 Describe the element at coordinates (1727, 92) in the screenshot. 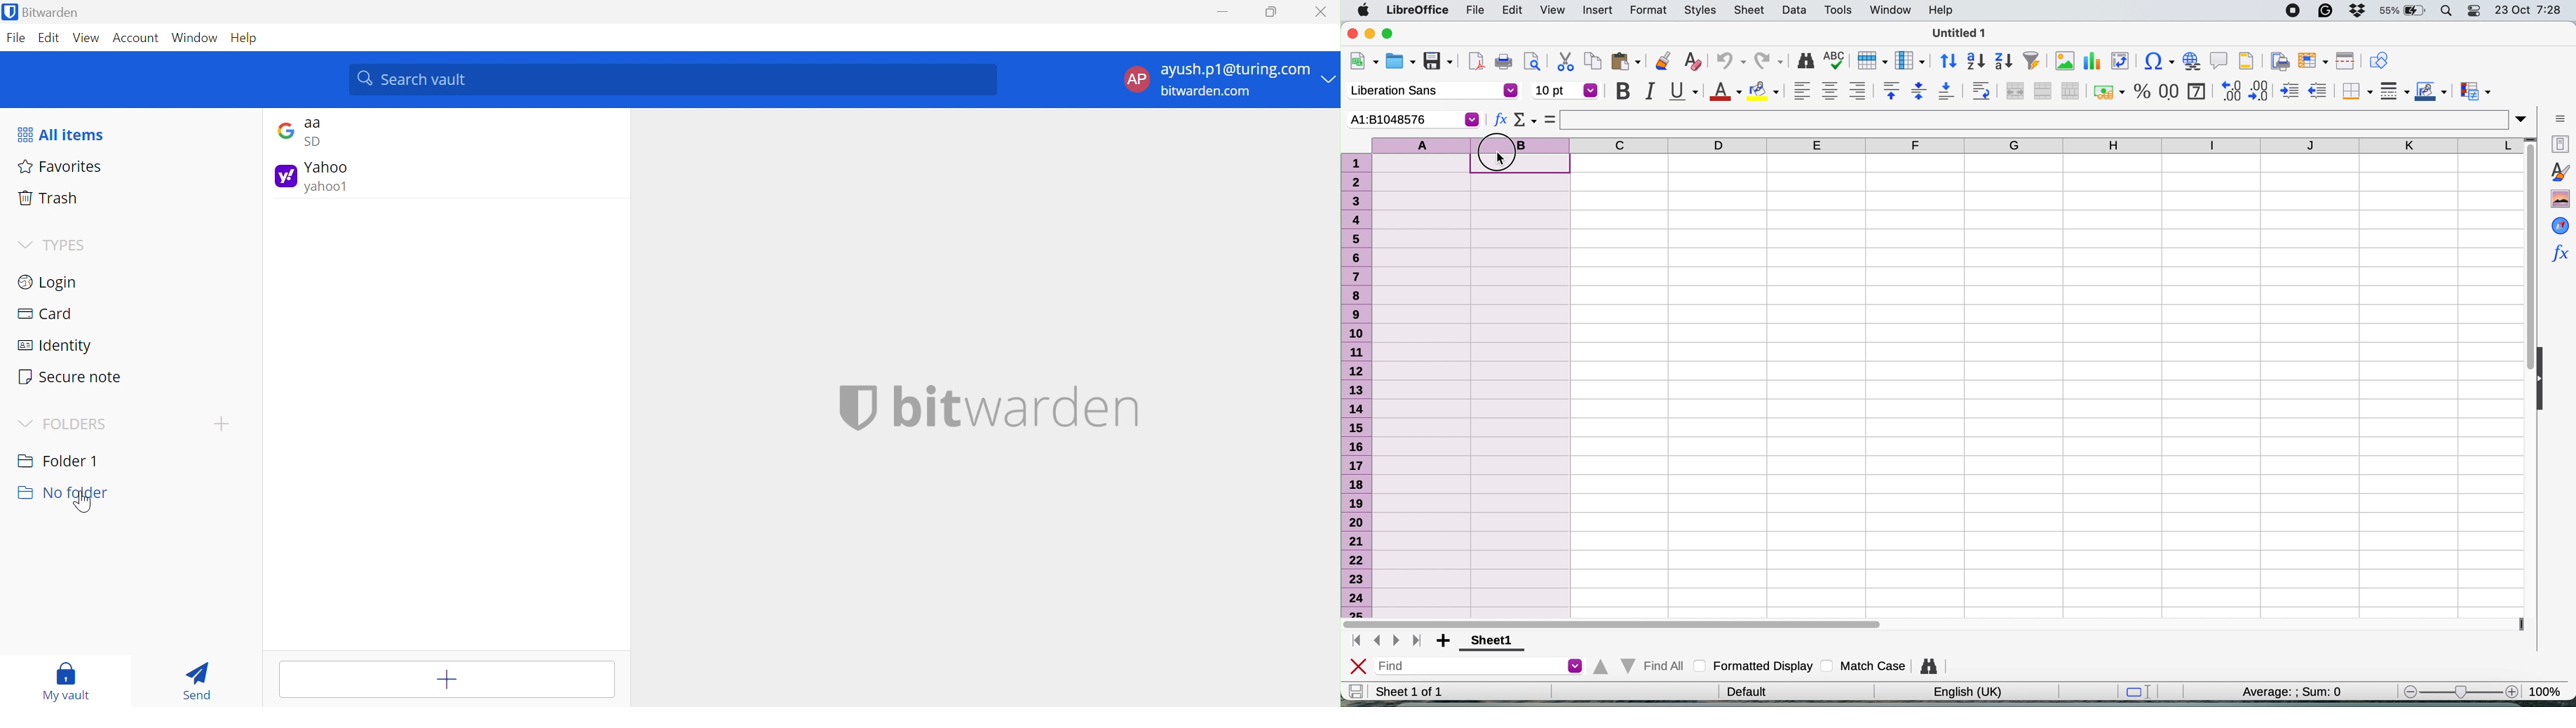

I see `text colour` at that location.